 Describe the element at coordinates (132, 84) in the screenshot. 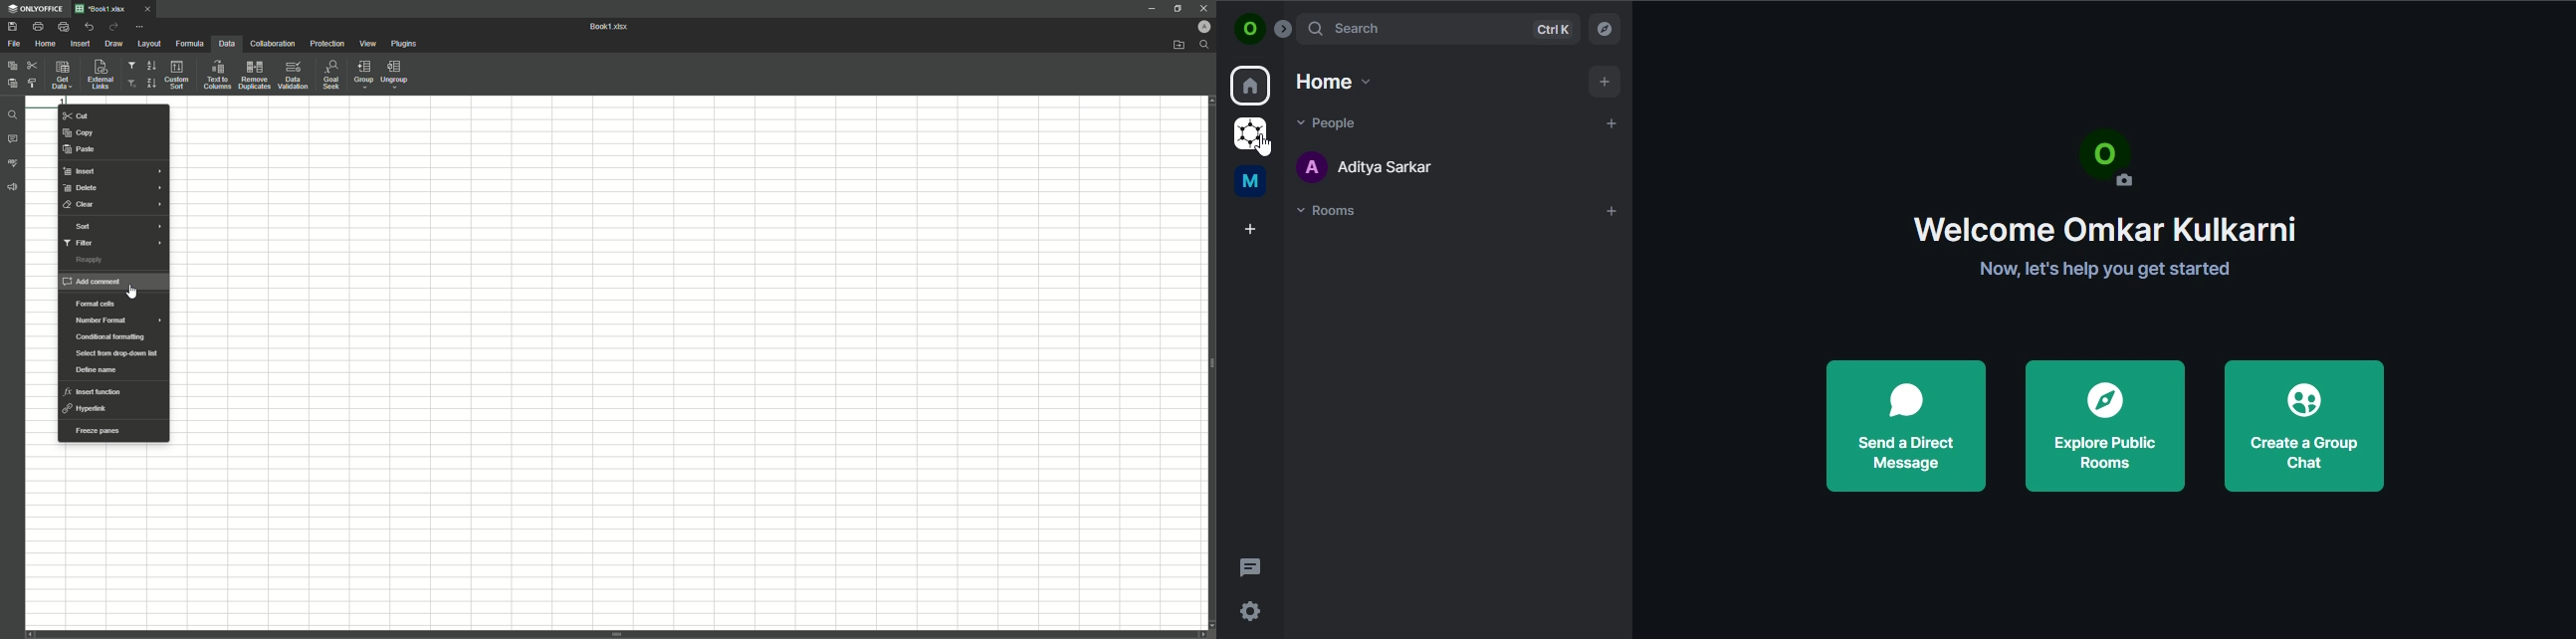

I see `Remove Filter` at that location.